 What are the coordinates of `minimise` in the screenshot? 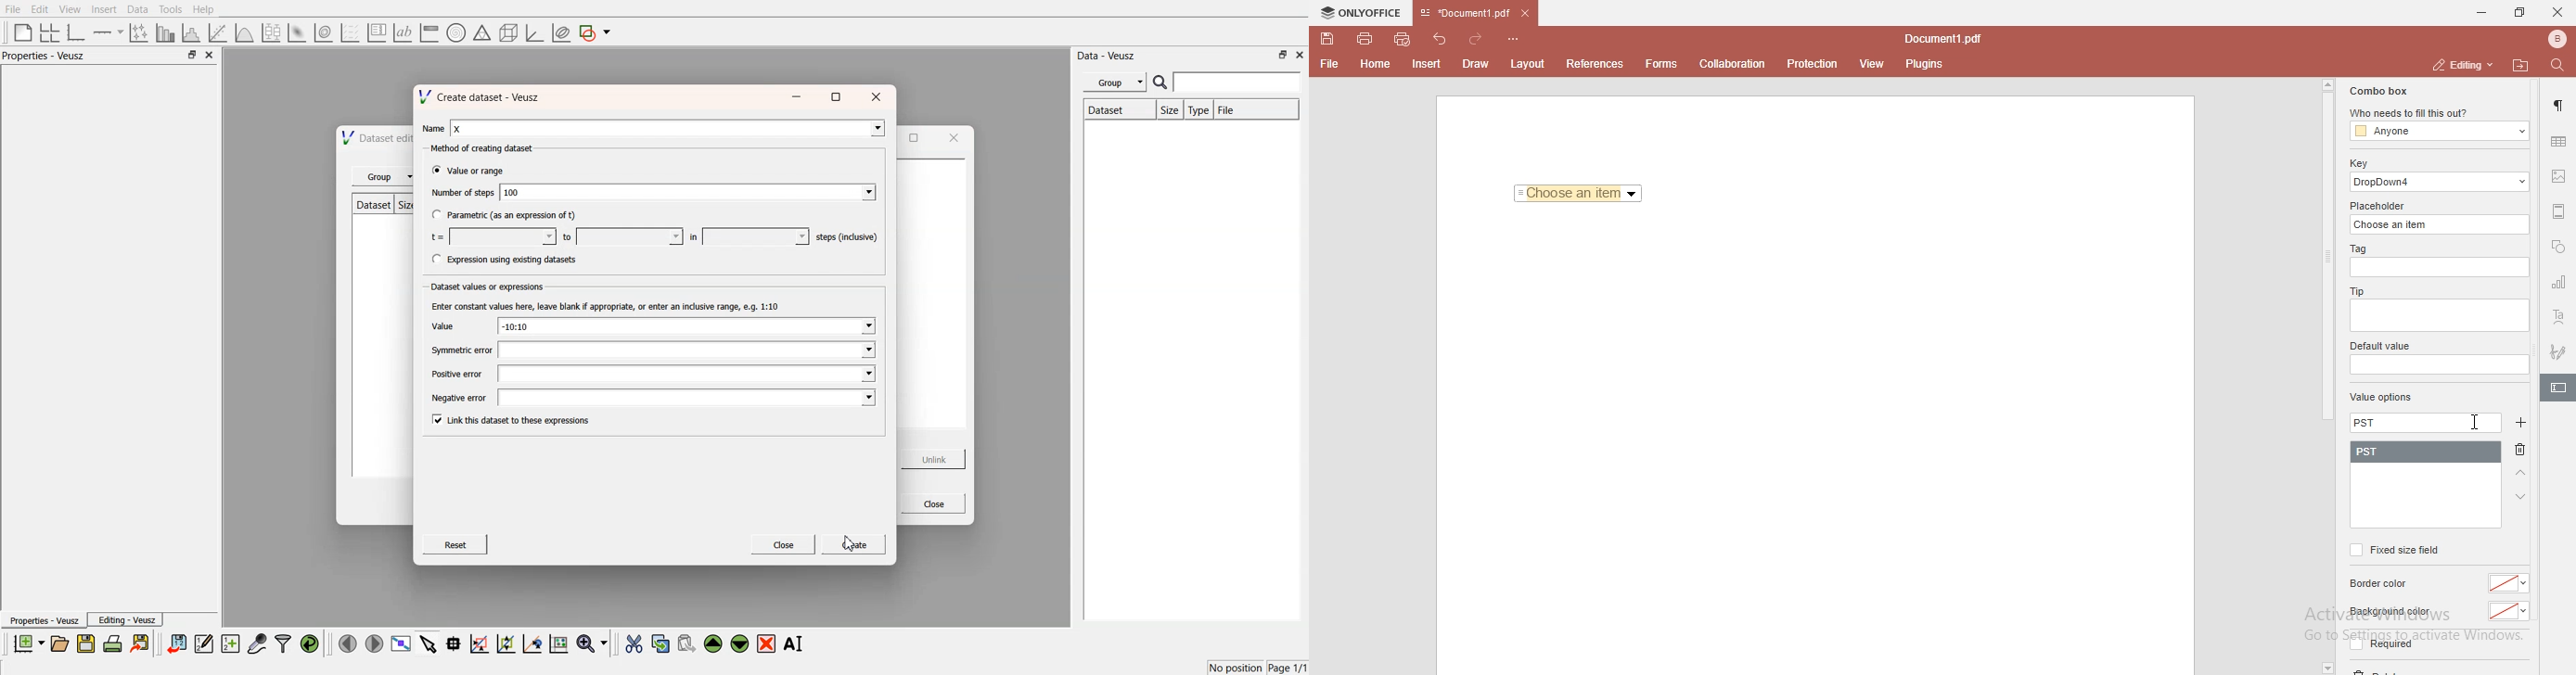 It's located at (799, 95).